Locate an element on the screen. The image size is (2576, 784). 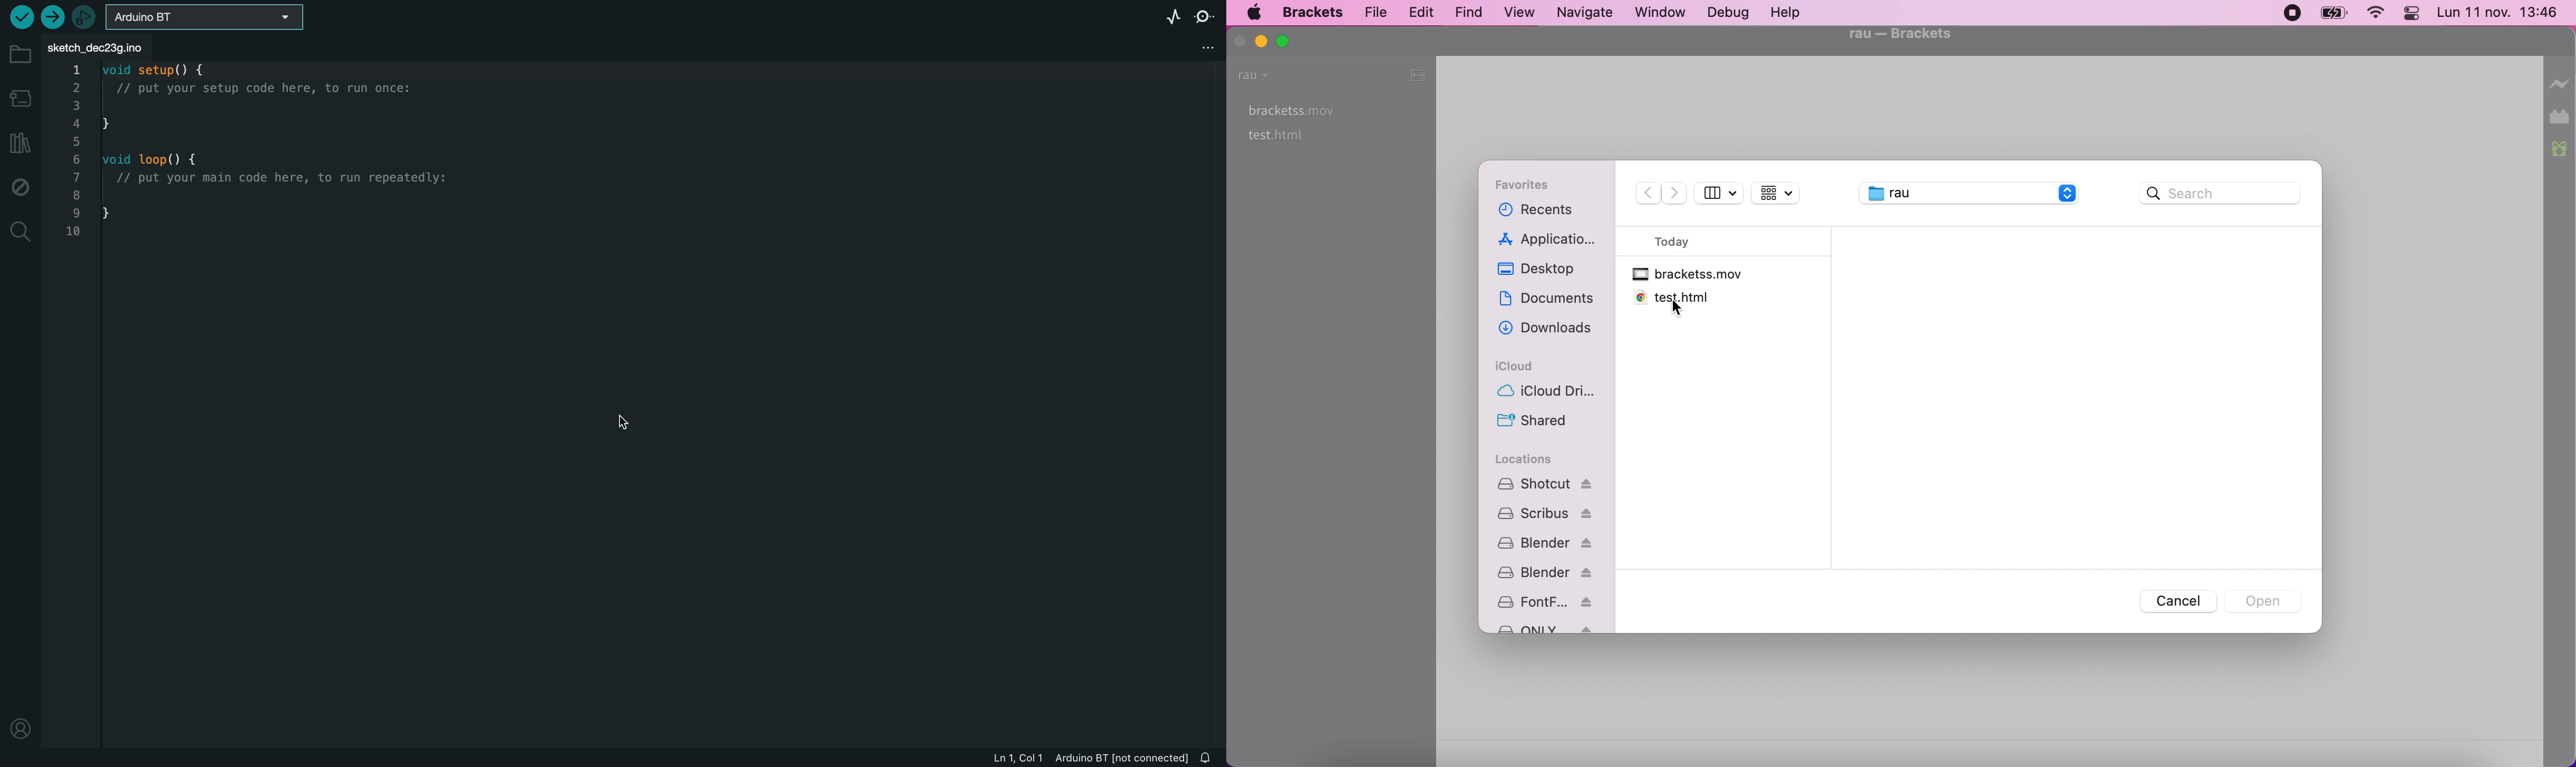
debug is located at coordinates (1731, 12).